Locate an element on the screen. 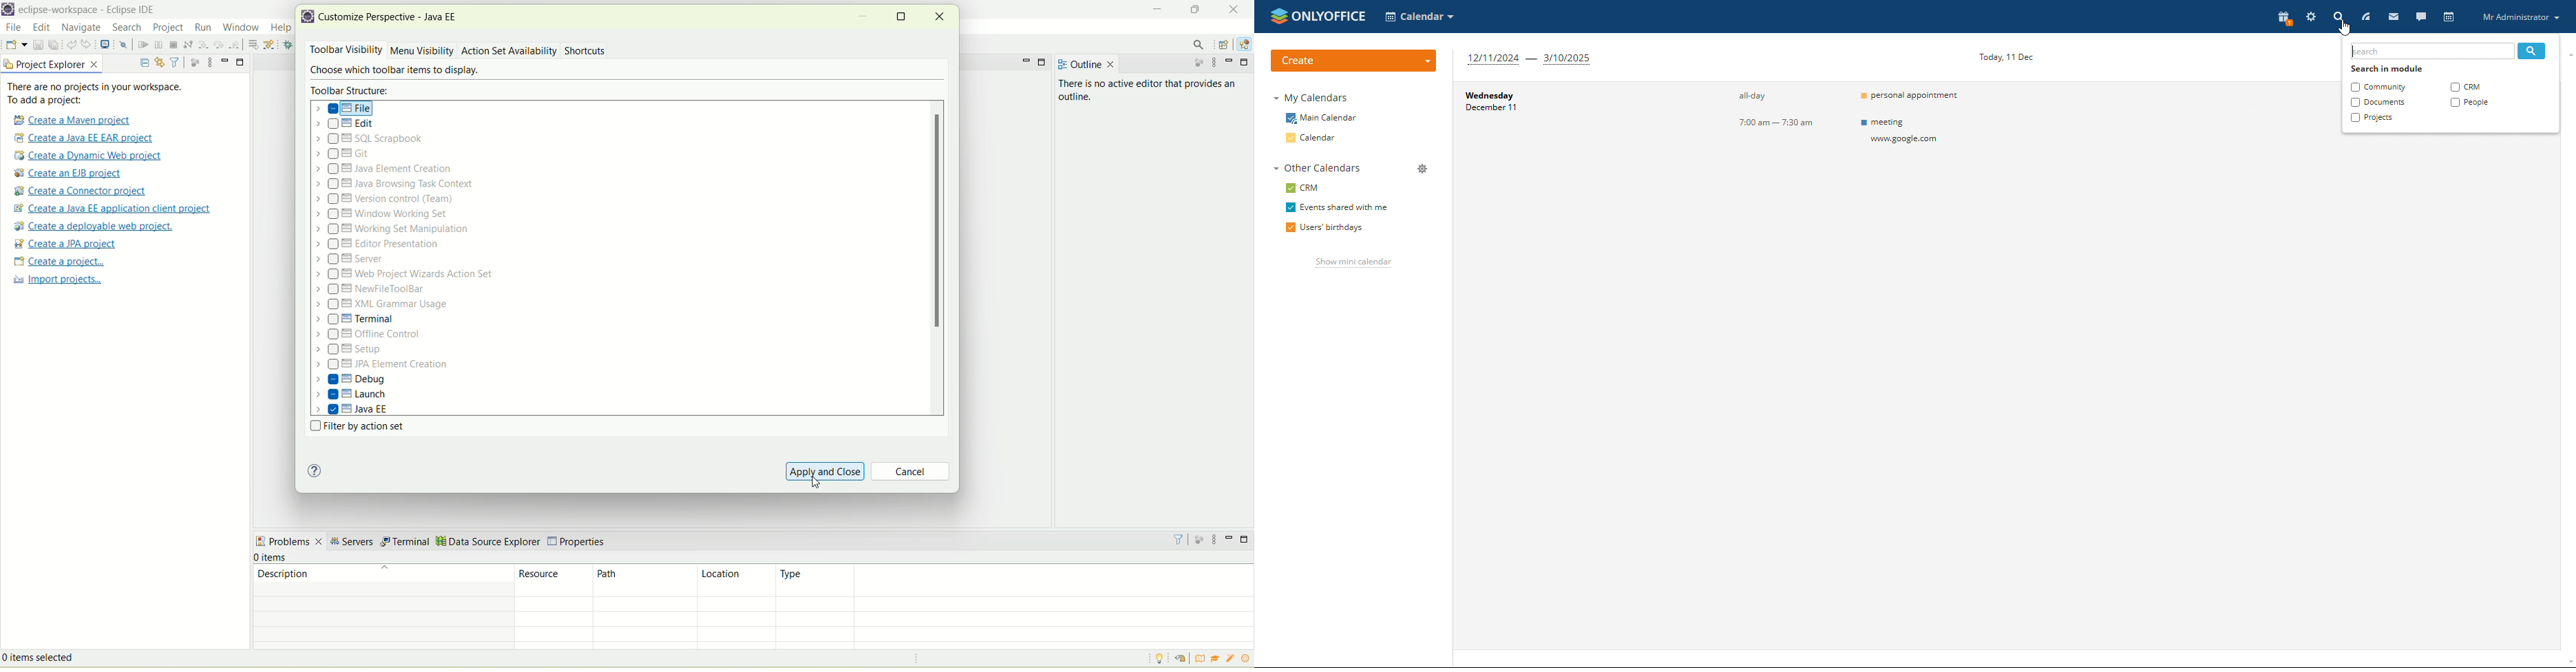 Image resolution: width=2576 pixels, height=672 pixels. disconnect is located at coordinates (188, 44).